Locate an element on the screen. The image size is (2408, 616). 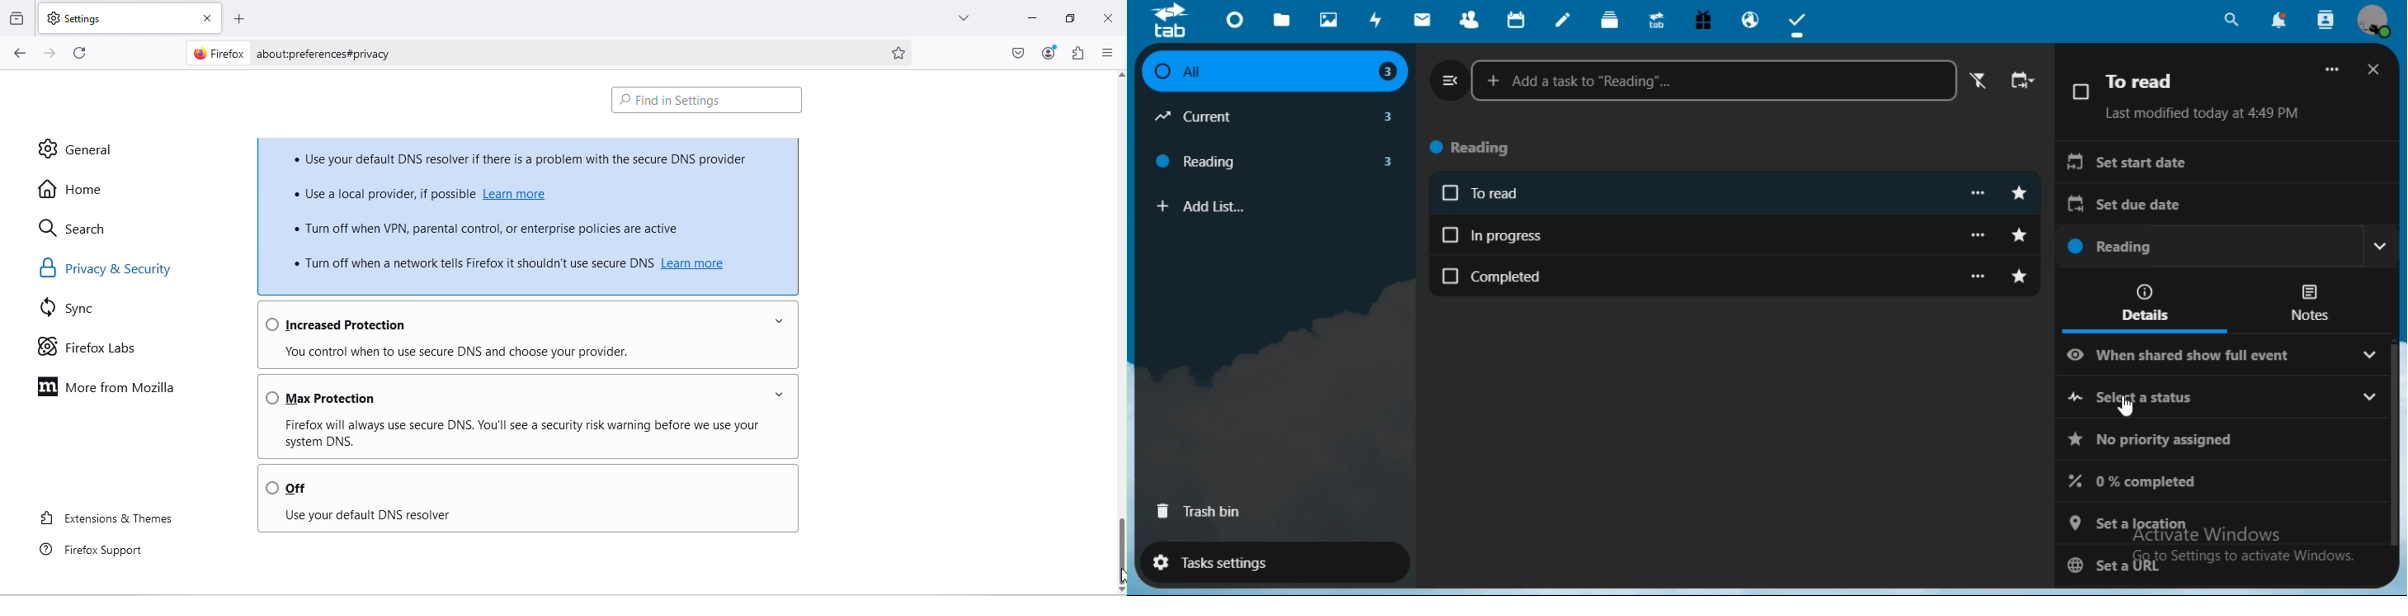
active filter is located at coordinates (1975, 81).